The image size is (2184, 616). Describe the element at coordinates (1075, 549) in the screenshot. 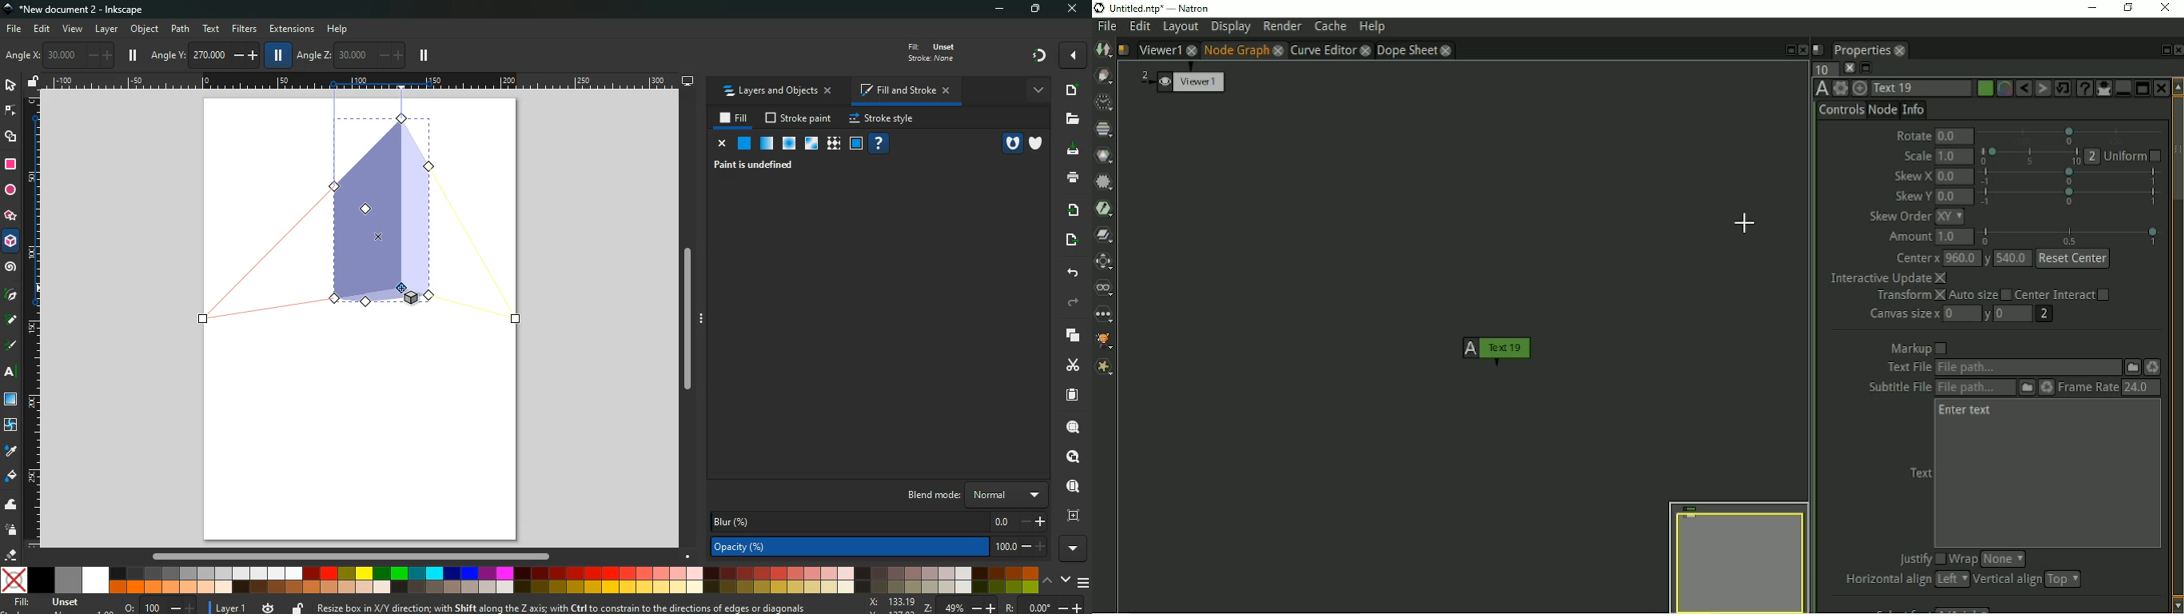

I see `more` at that location.